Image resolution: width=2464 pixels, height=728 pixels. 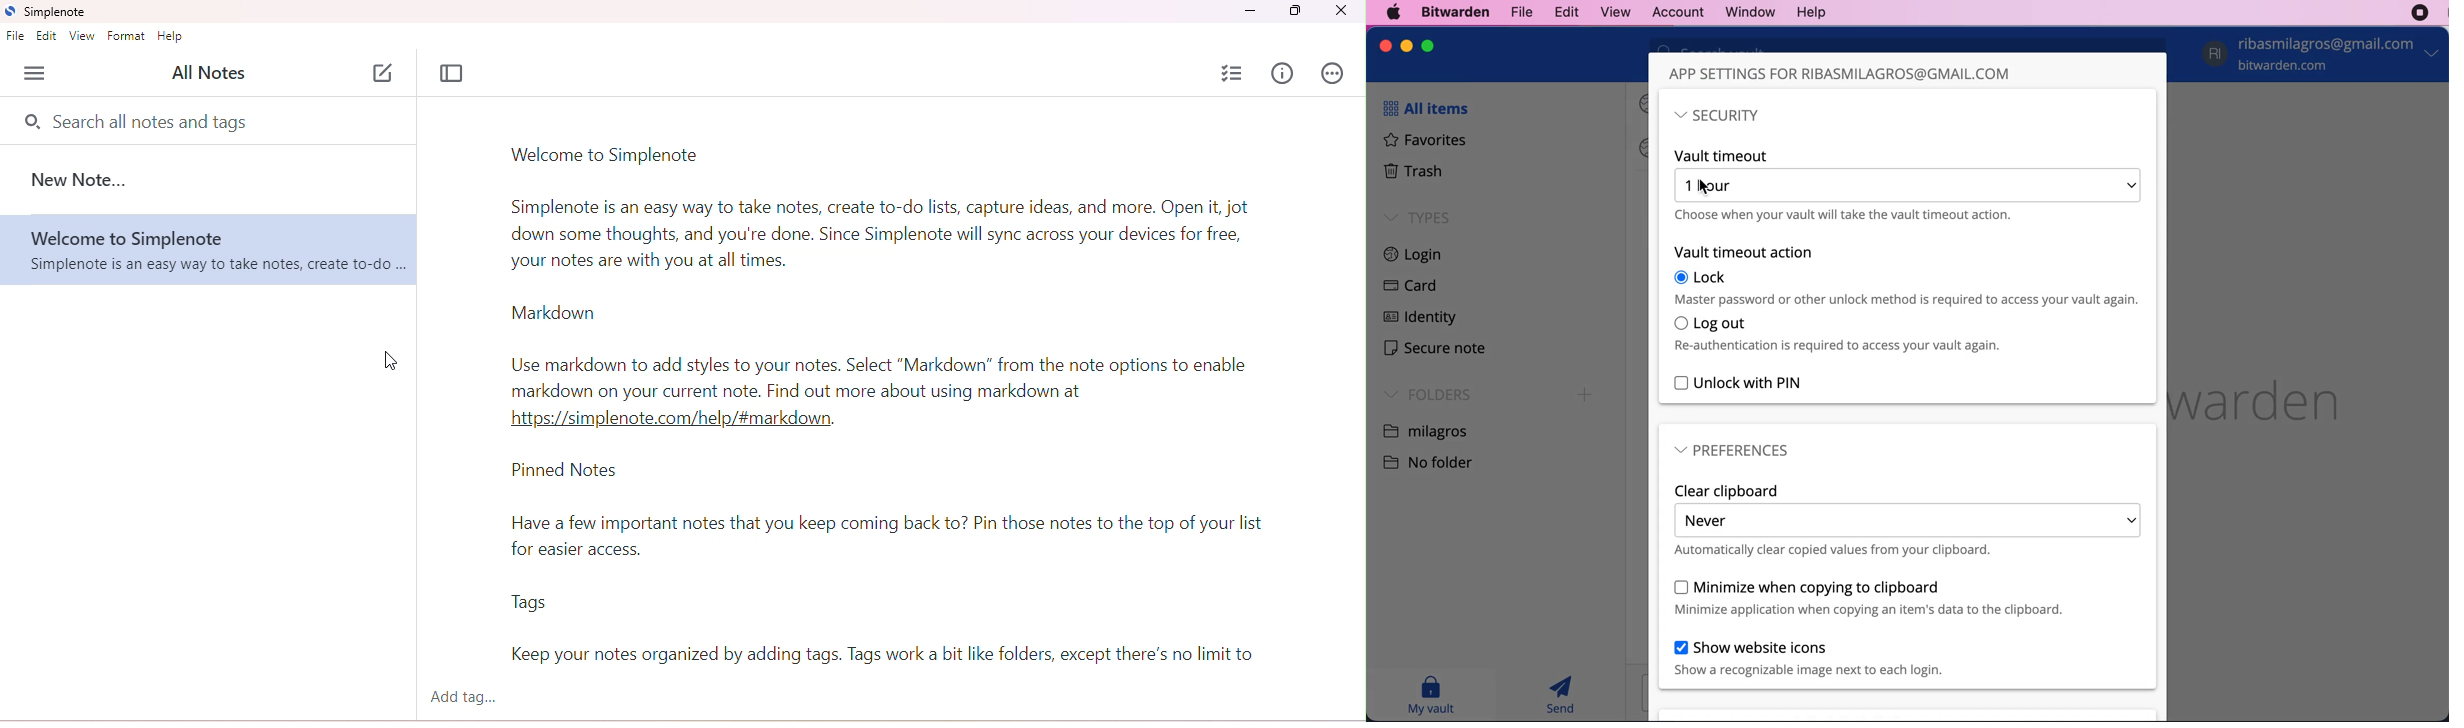 What do you see at coordinates (1431, 694) in the screenshot?
I see `my vault` at bounding box center [1431, 694].